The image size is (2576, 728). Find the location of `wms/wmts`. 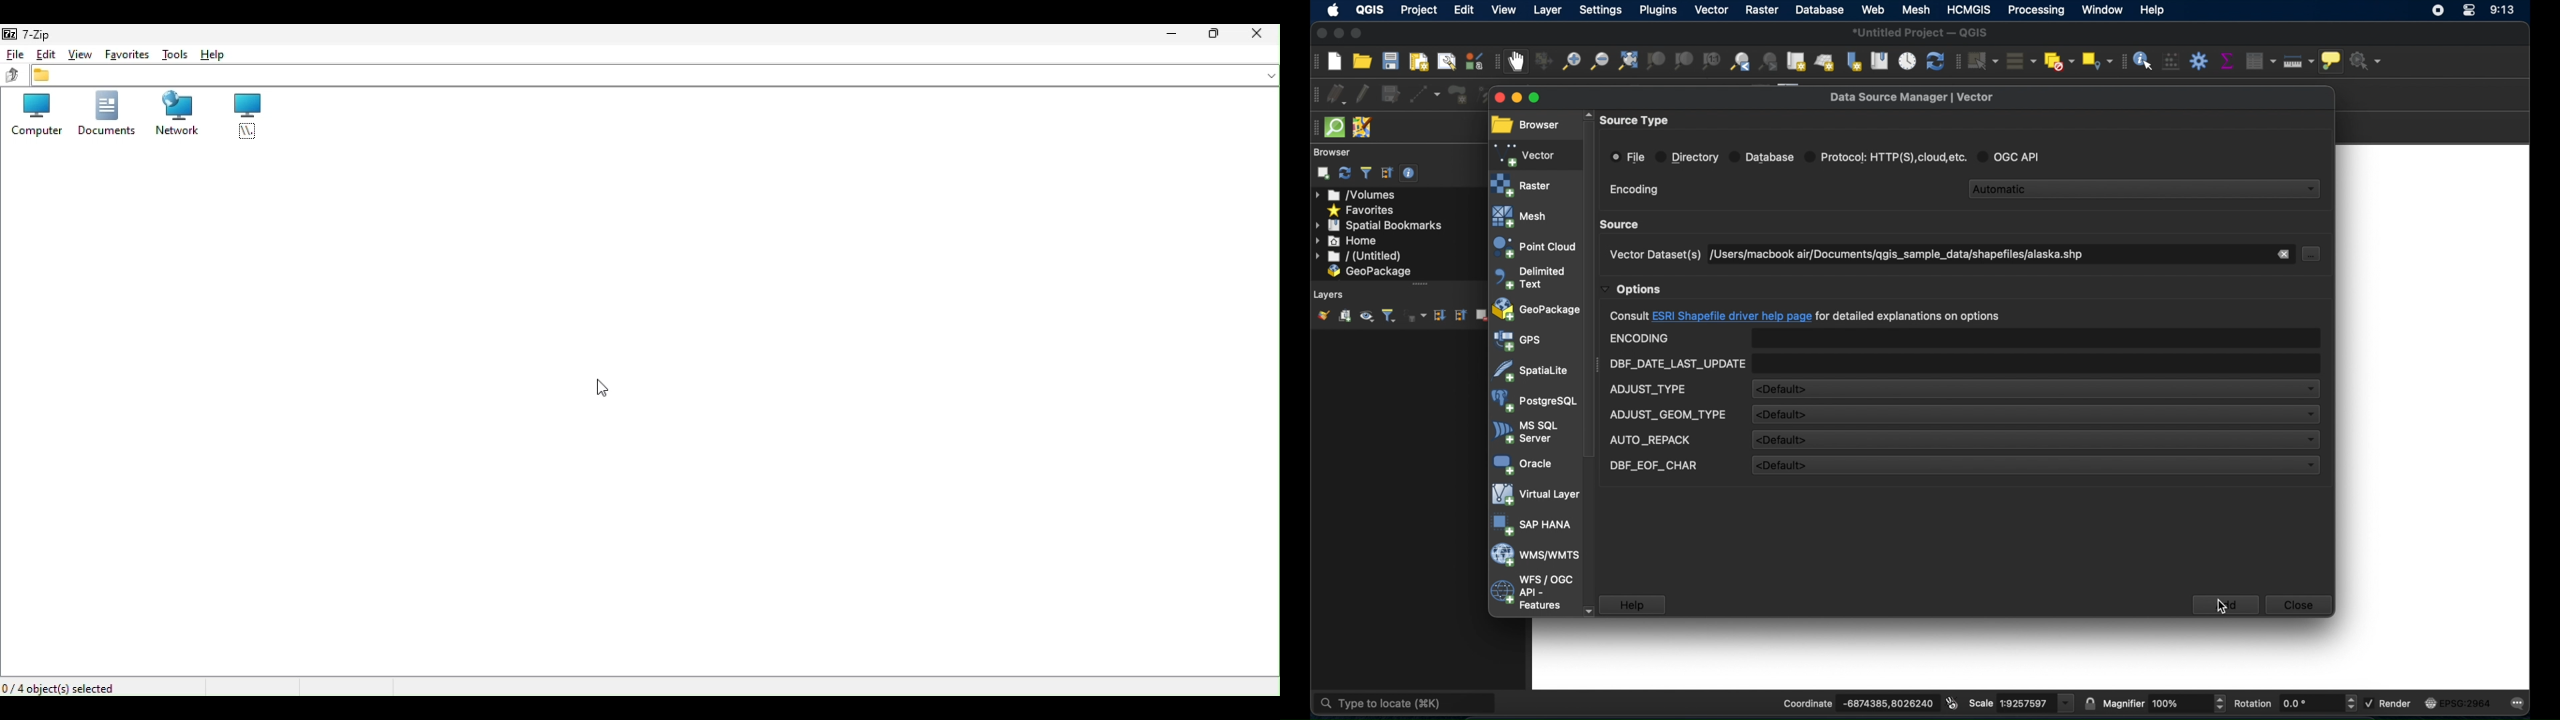

wms/wmts is located at coordinates (1534, 556).